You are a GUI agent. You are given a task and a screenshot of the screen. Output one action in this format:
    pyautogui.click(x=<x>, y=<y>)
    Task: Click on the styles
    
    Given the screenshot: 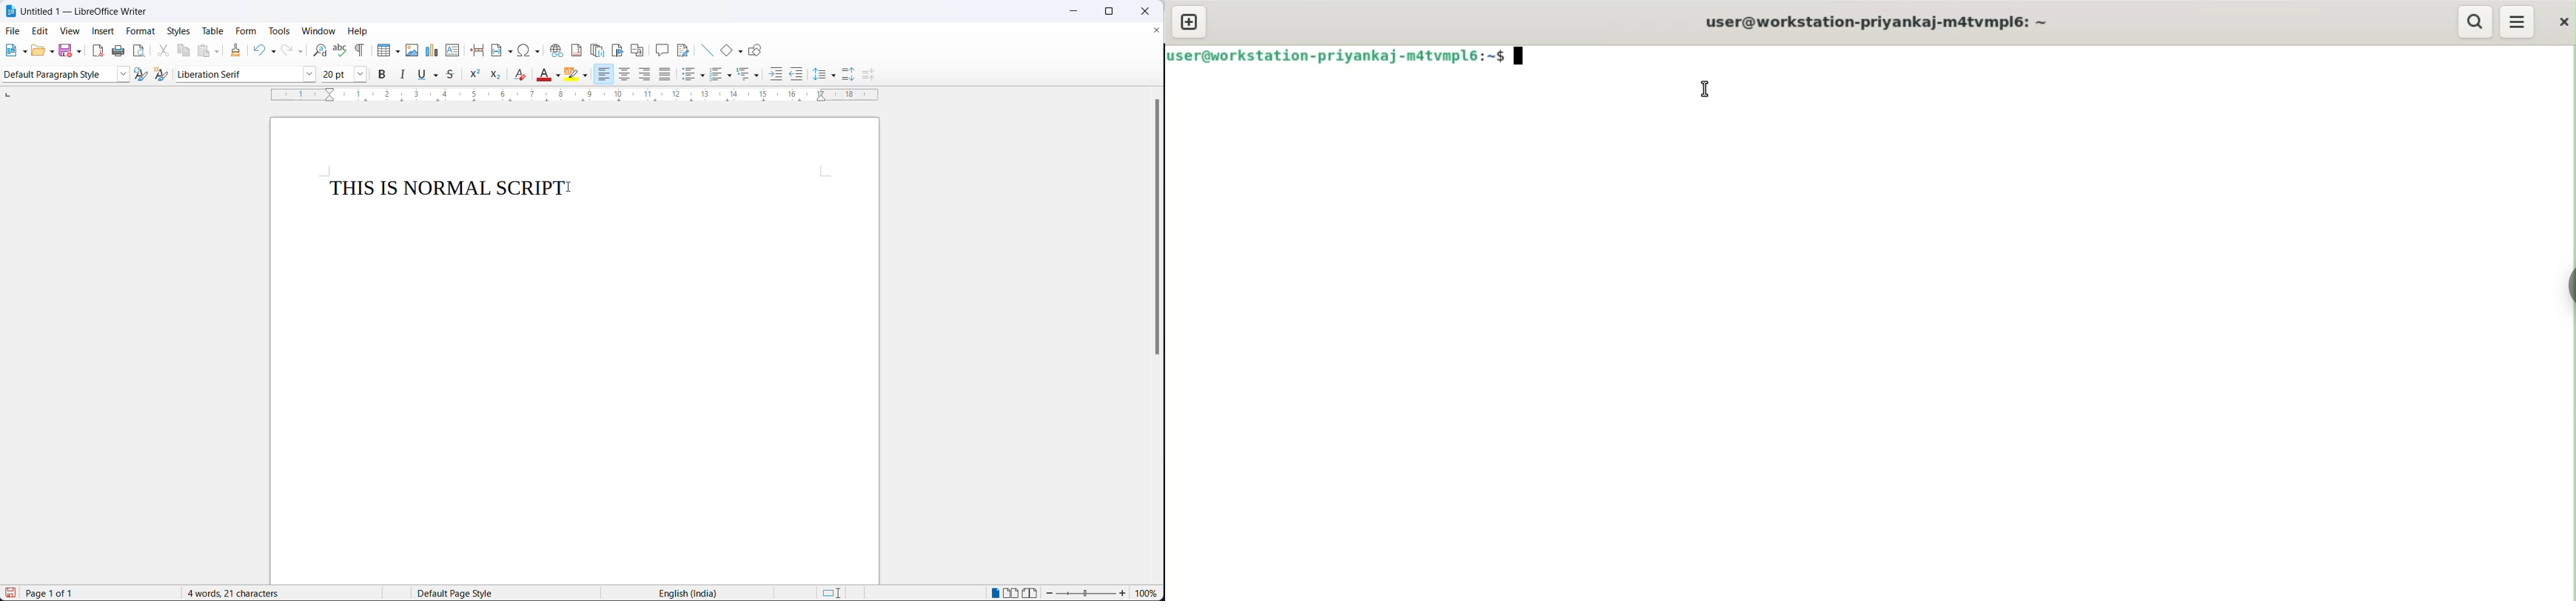 What is the action you would take?
    pyautogui.click(x=178, y=31)
    